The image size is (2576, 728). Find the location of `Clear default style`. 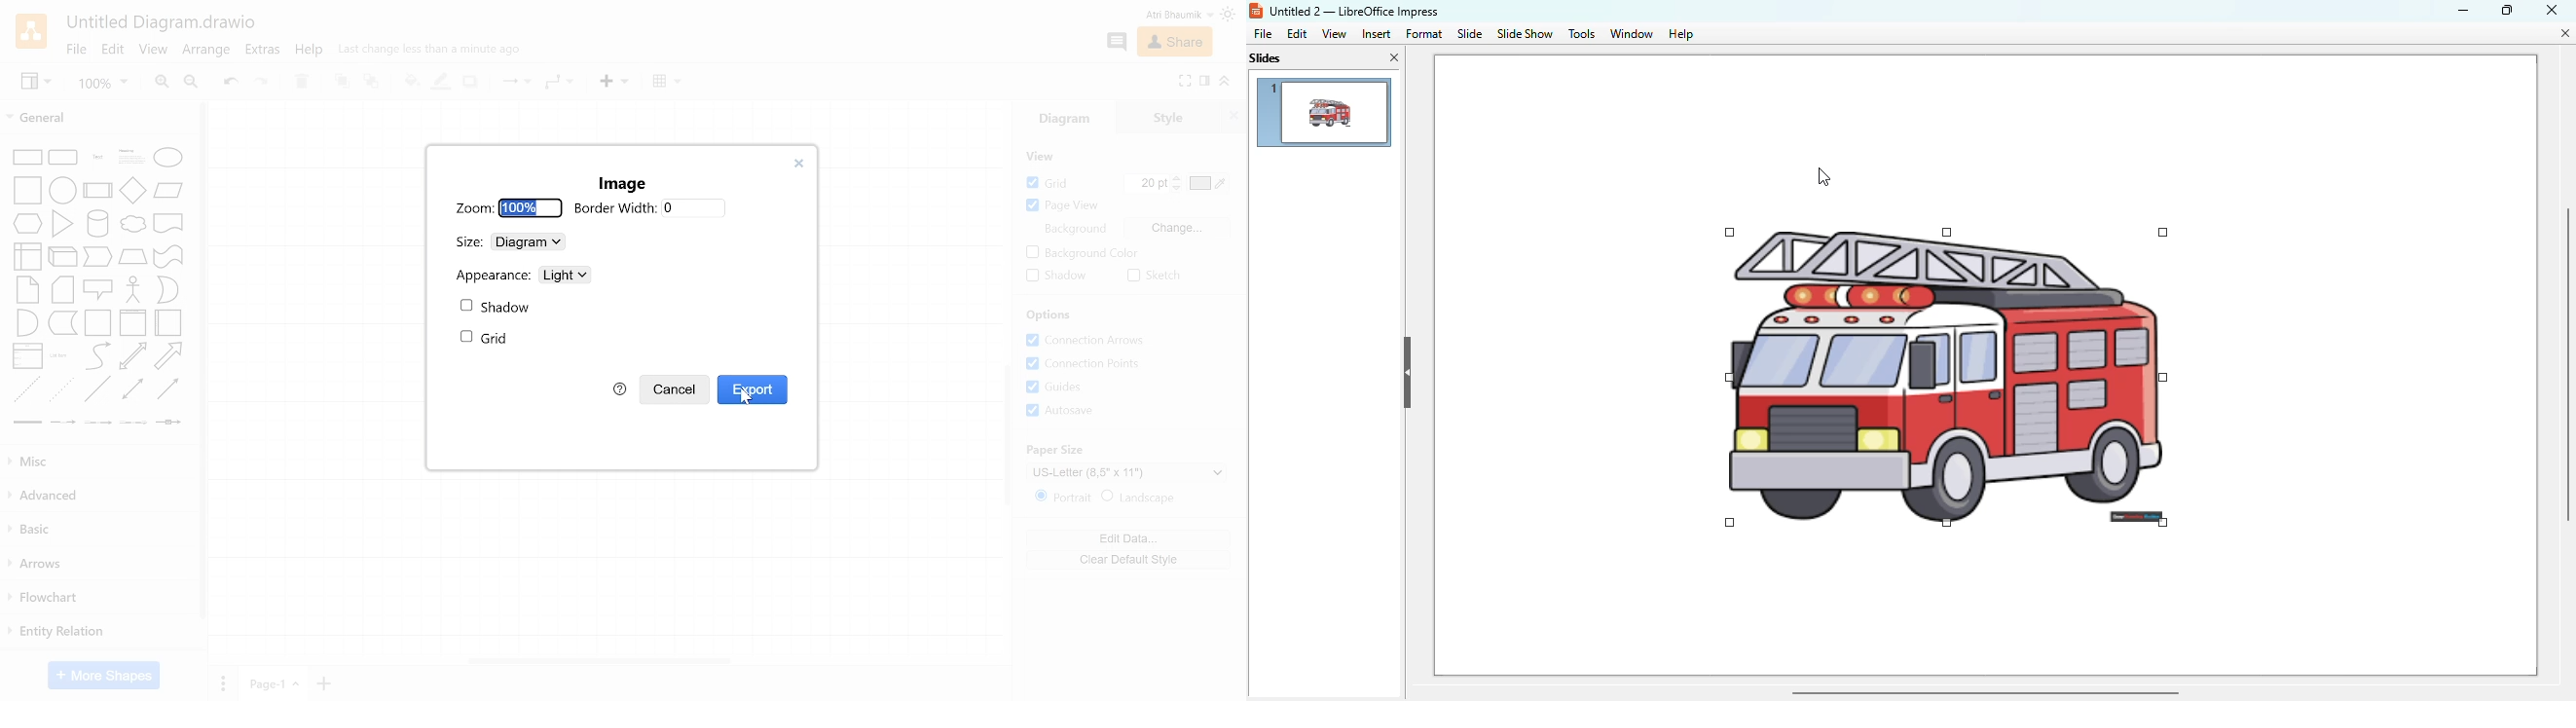

Clear default style is located at coordinates (1128, 559).